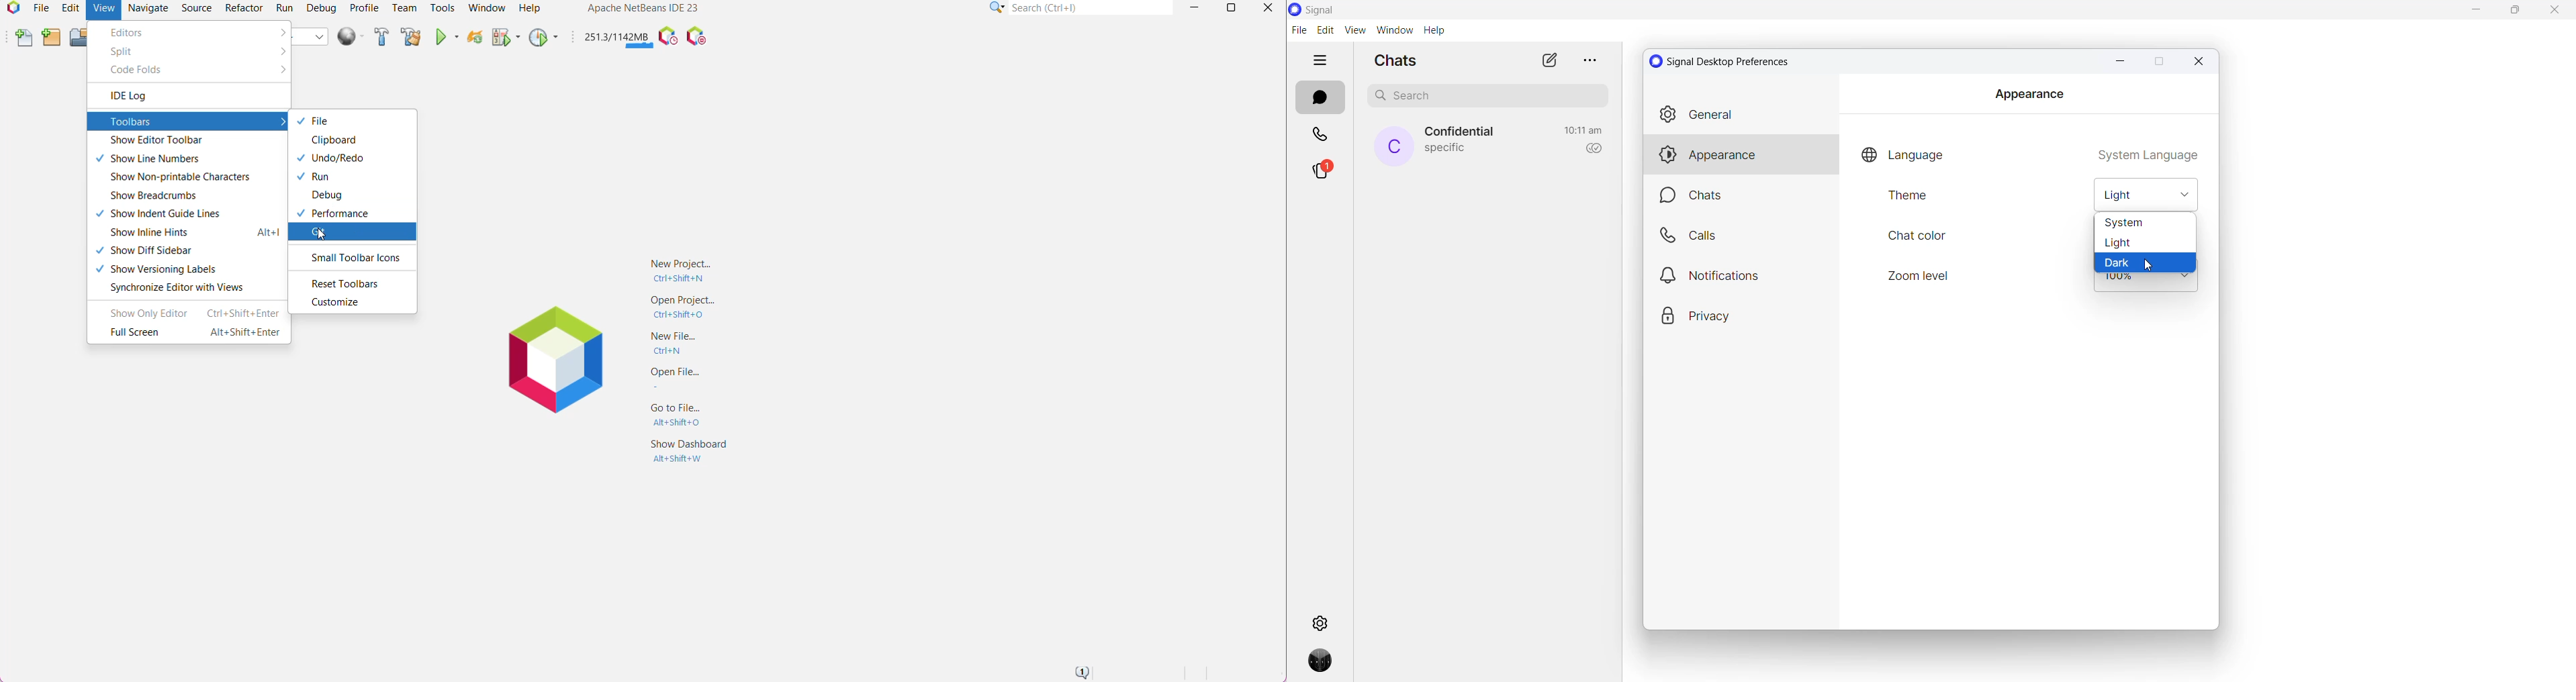  What do you see at coordinates (1924, 201) in the screenshot?
I see `theme` at bounding box center [1924, 201].